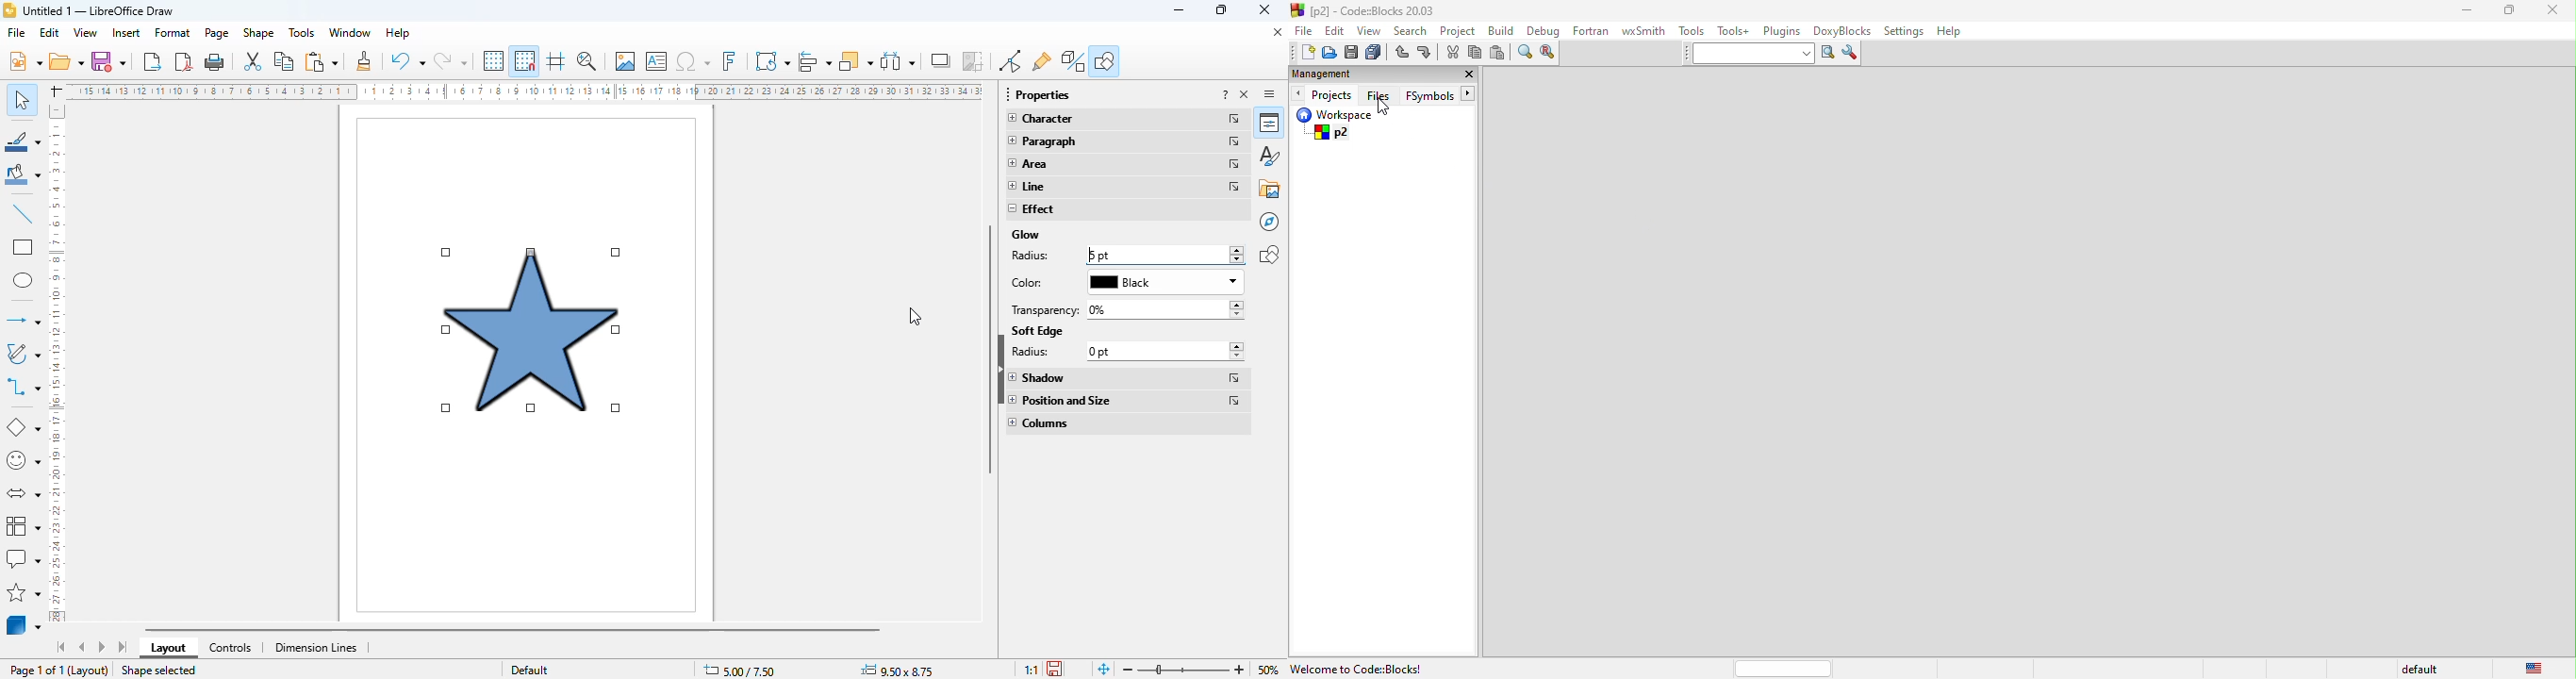 This screenshot has height=700, width=2576. What do you see at coordinates (98, 10) in the screenshot?
I see `title` at bounding box center [98, 10].